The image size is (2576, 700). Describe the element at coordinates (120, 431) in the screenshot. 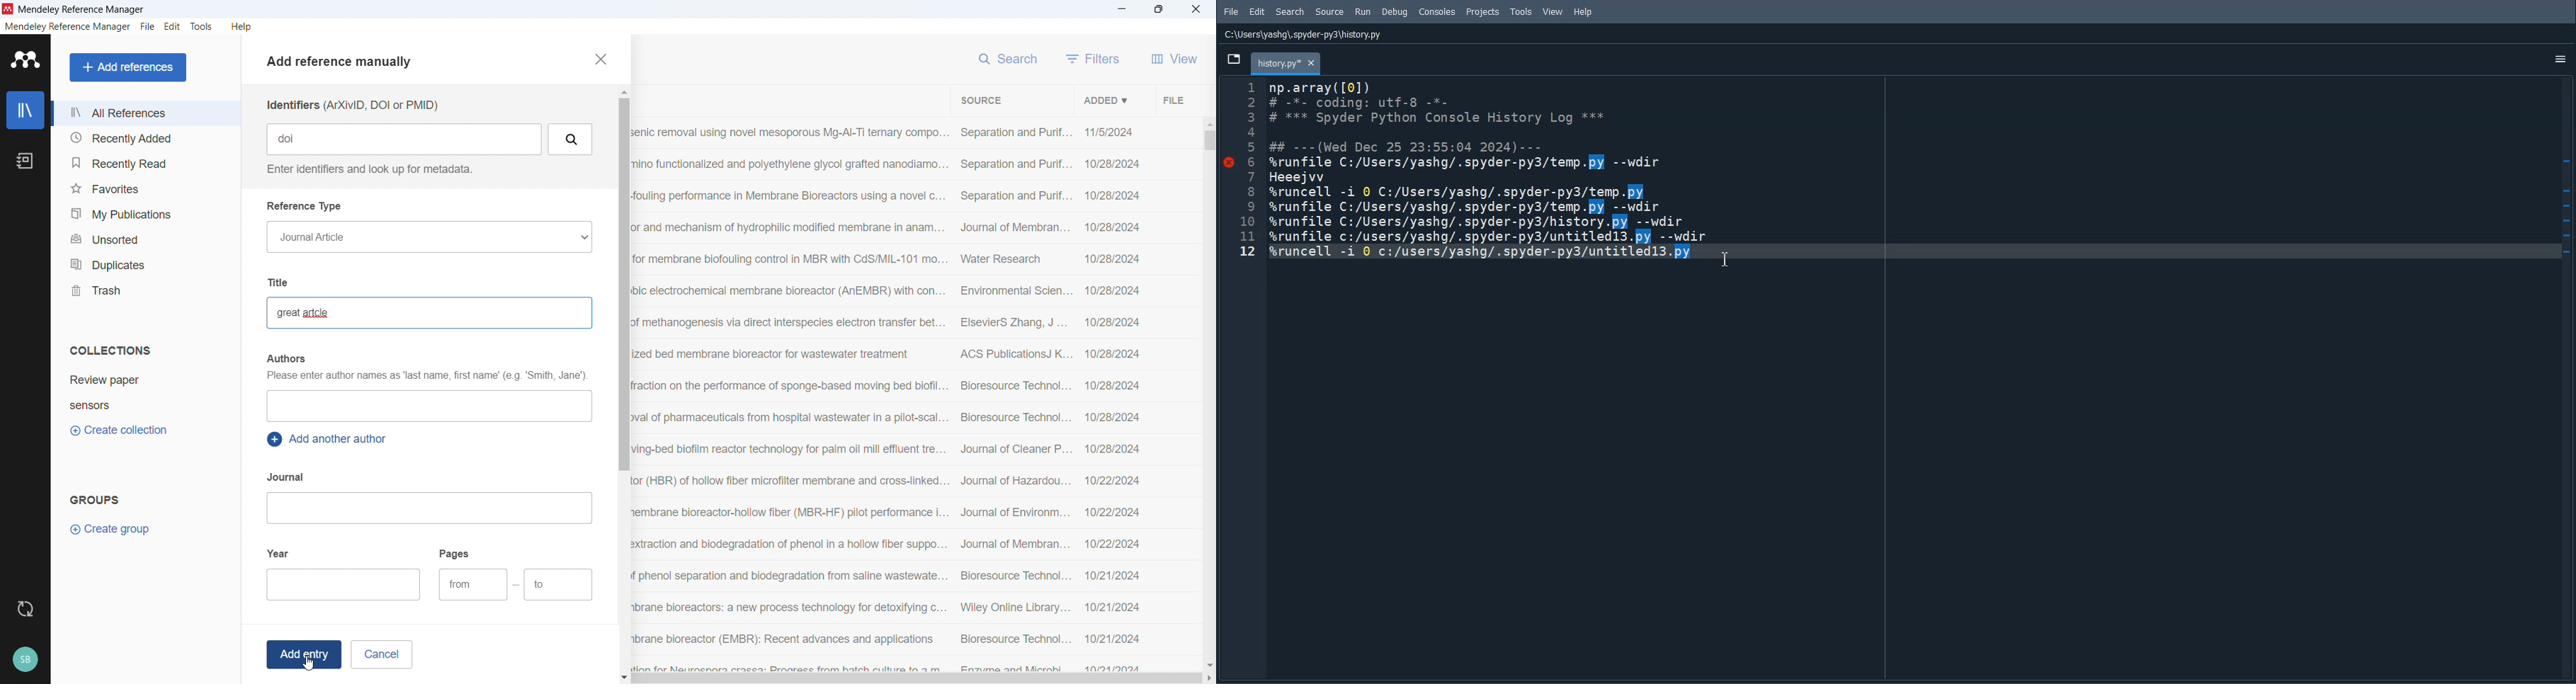

I see `Create collection ` at that location.